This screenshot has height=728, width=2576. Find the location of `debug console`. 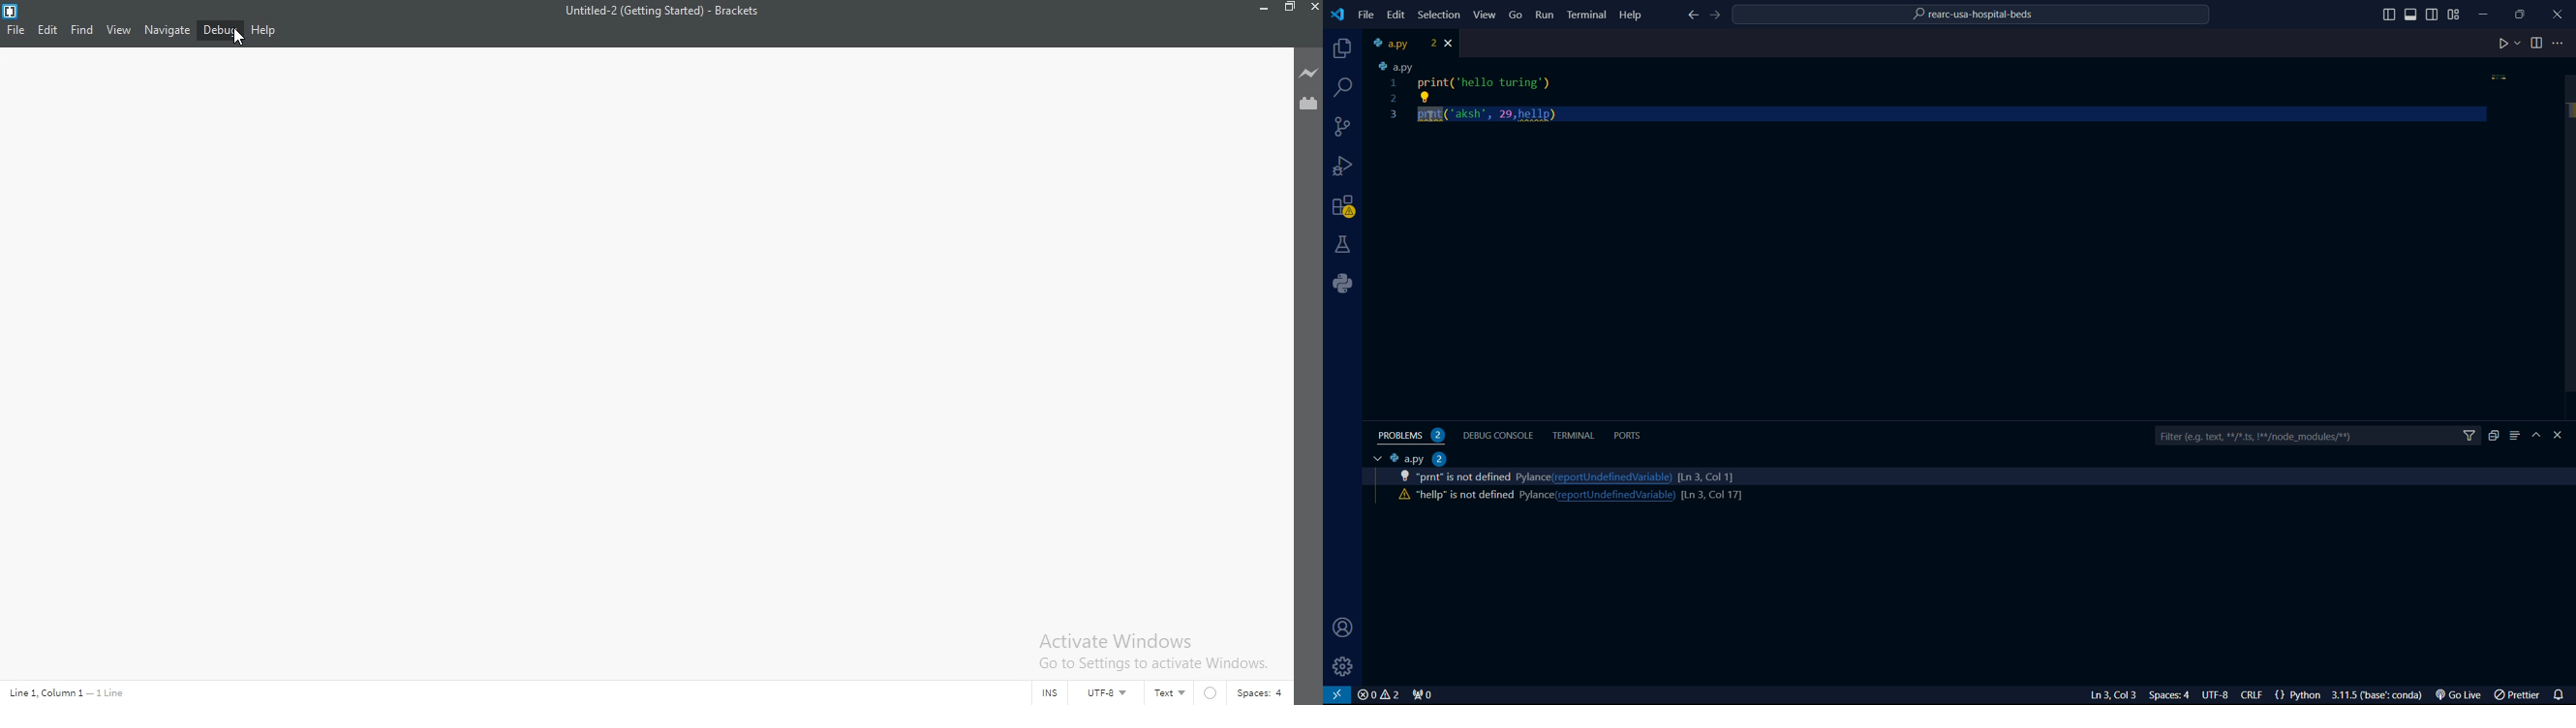

debug console is located at coordinates (1500, 434).